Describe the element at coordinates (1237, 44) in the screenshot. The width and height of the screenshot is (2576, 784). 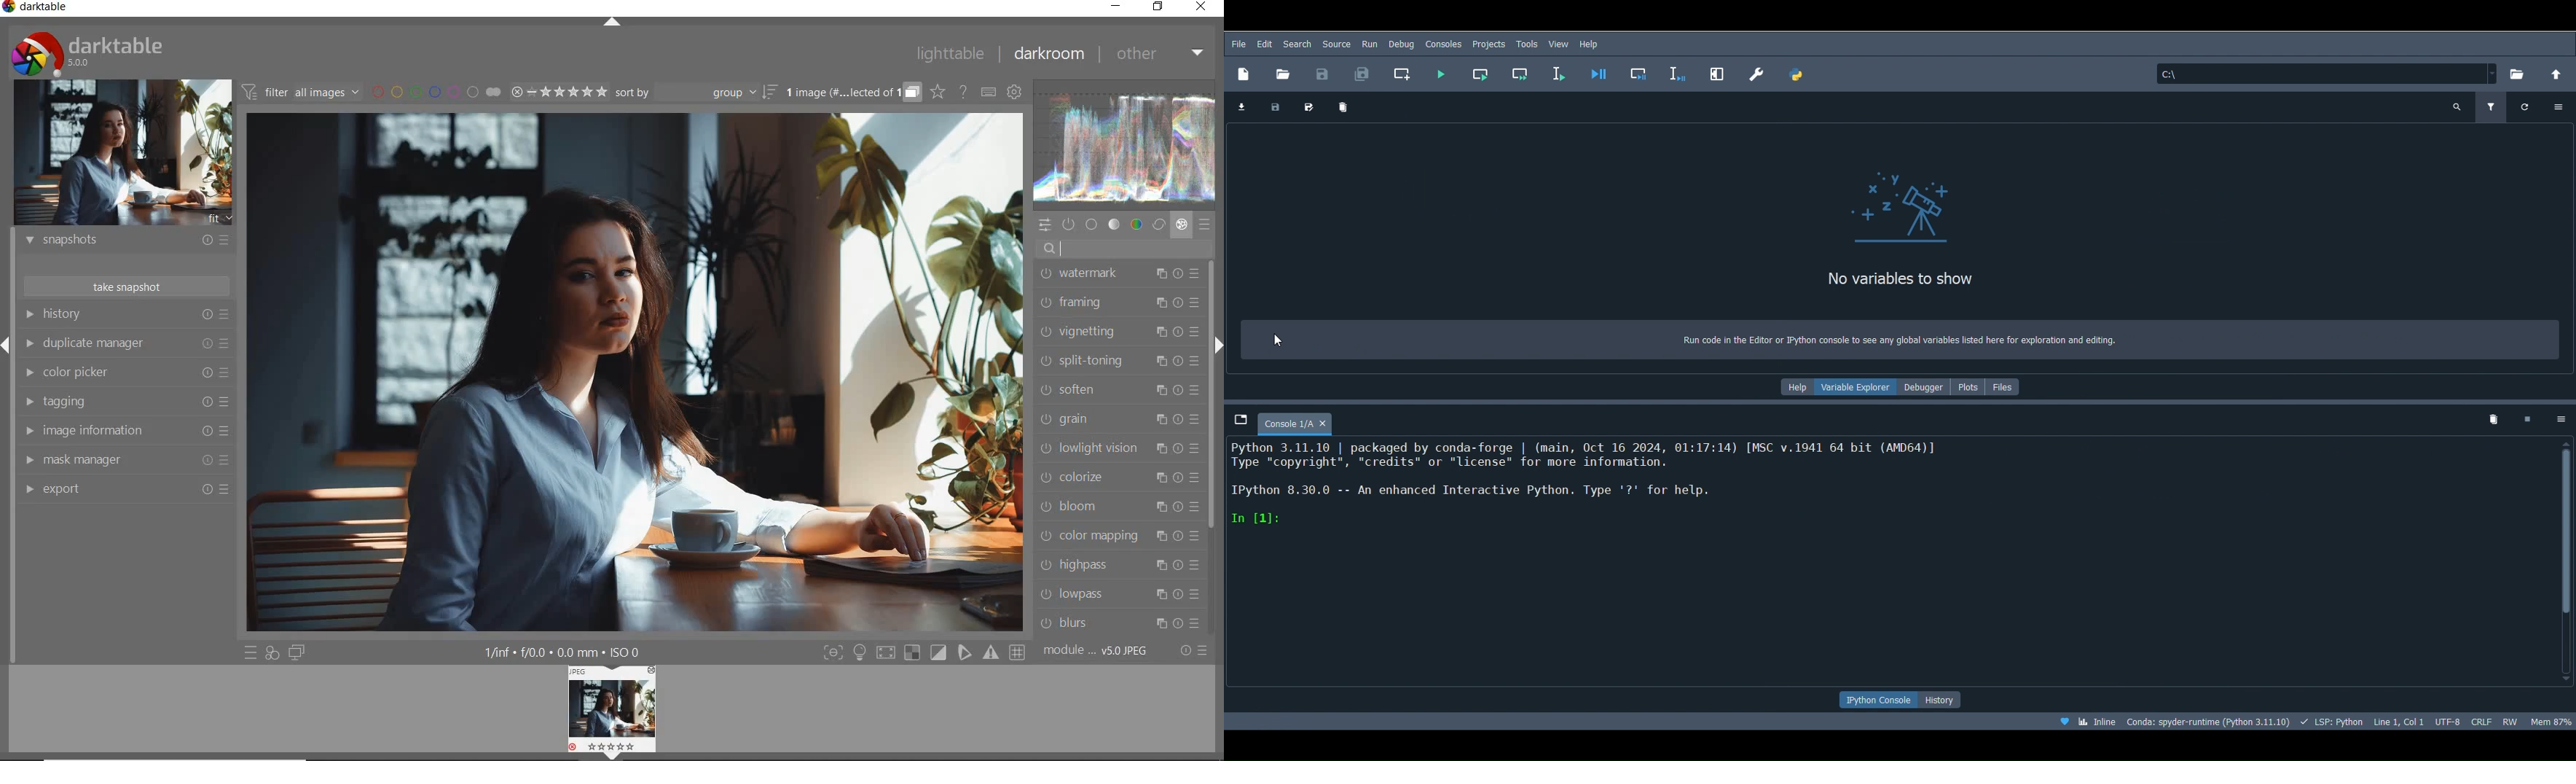
I see `File` at that location.